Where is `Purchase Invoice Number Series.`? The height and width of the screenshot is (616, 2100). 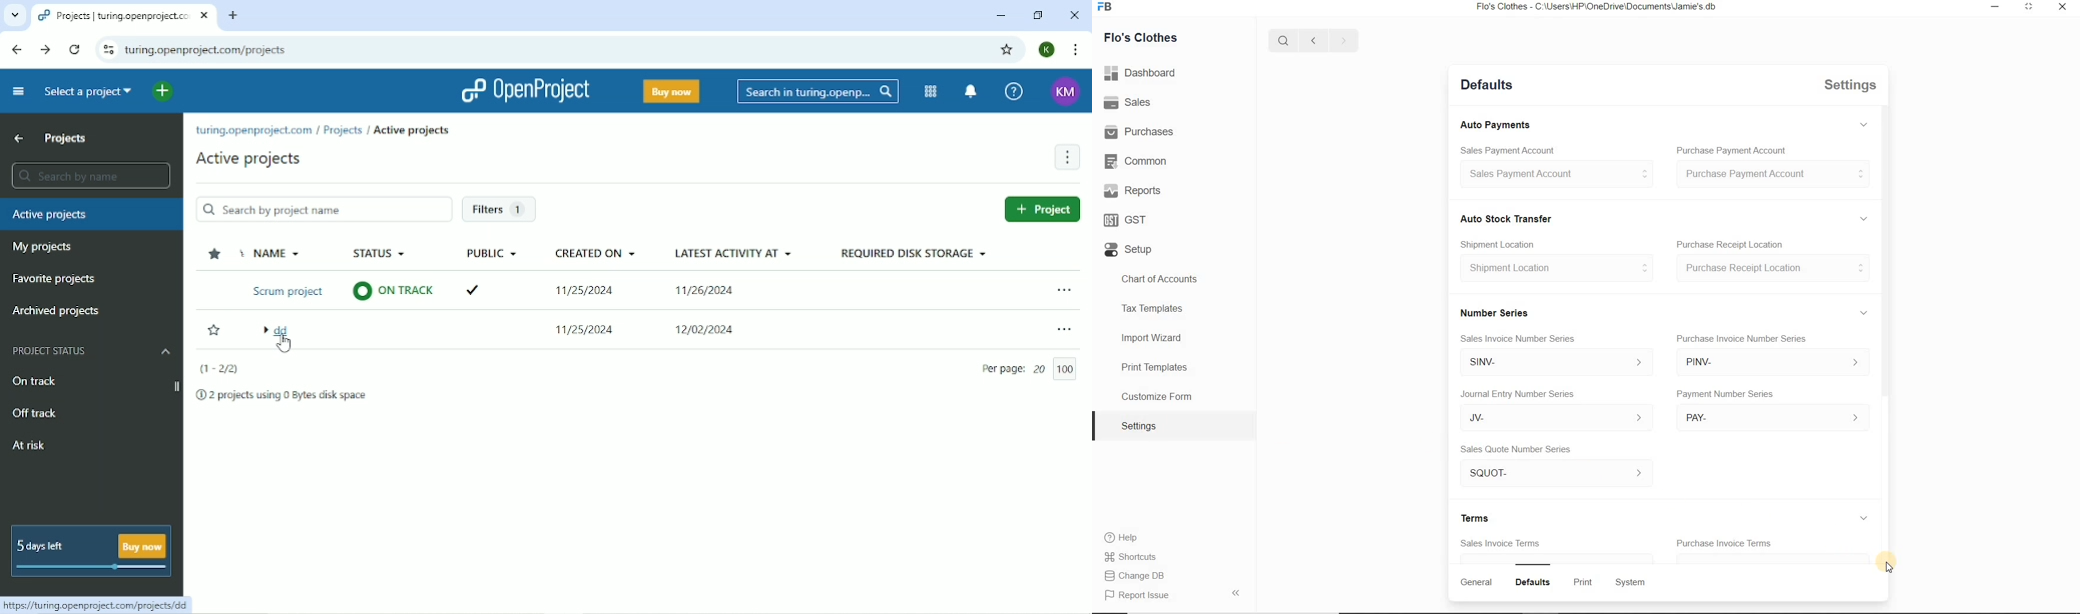 Purchase Invoice Number Series. is located at coordinates (1745, 336).